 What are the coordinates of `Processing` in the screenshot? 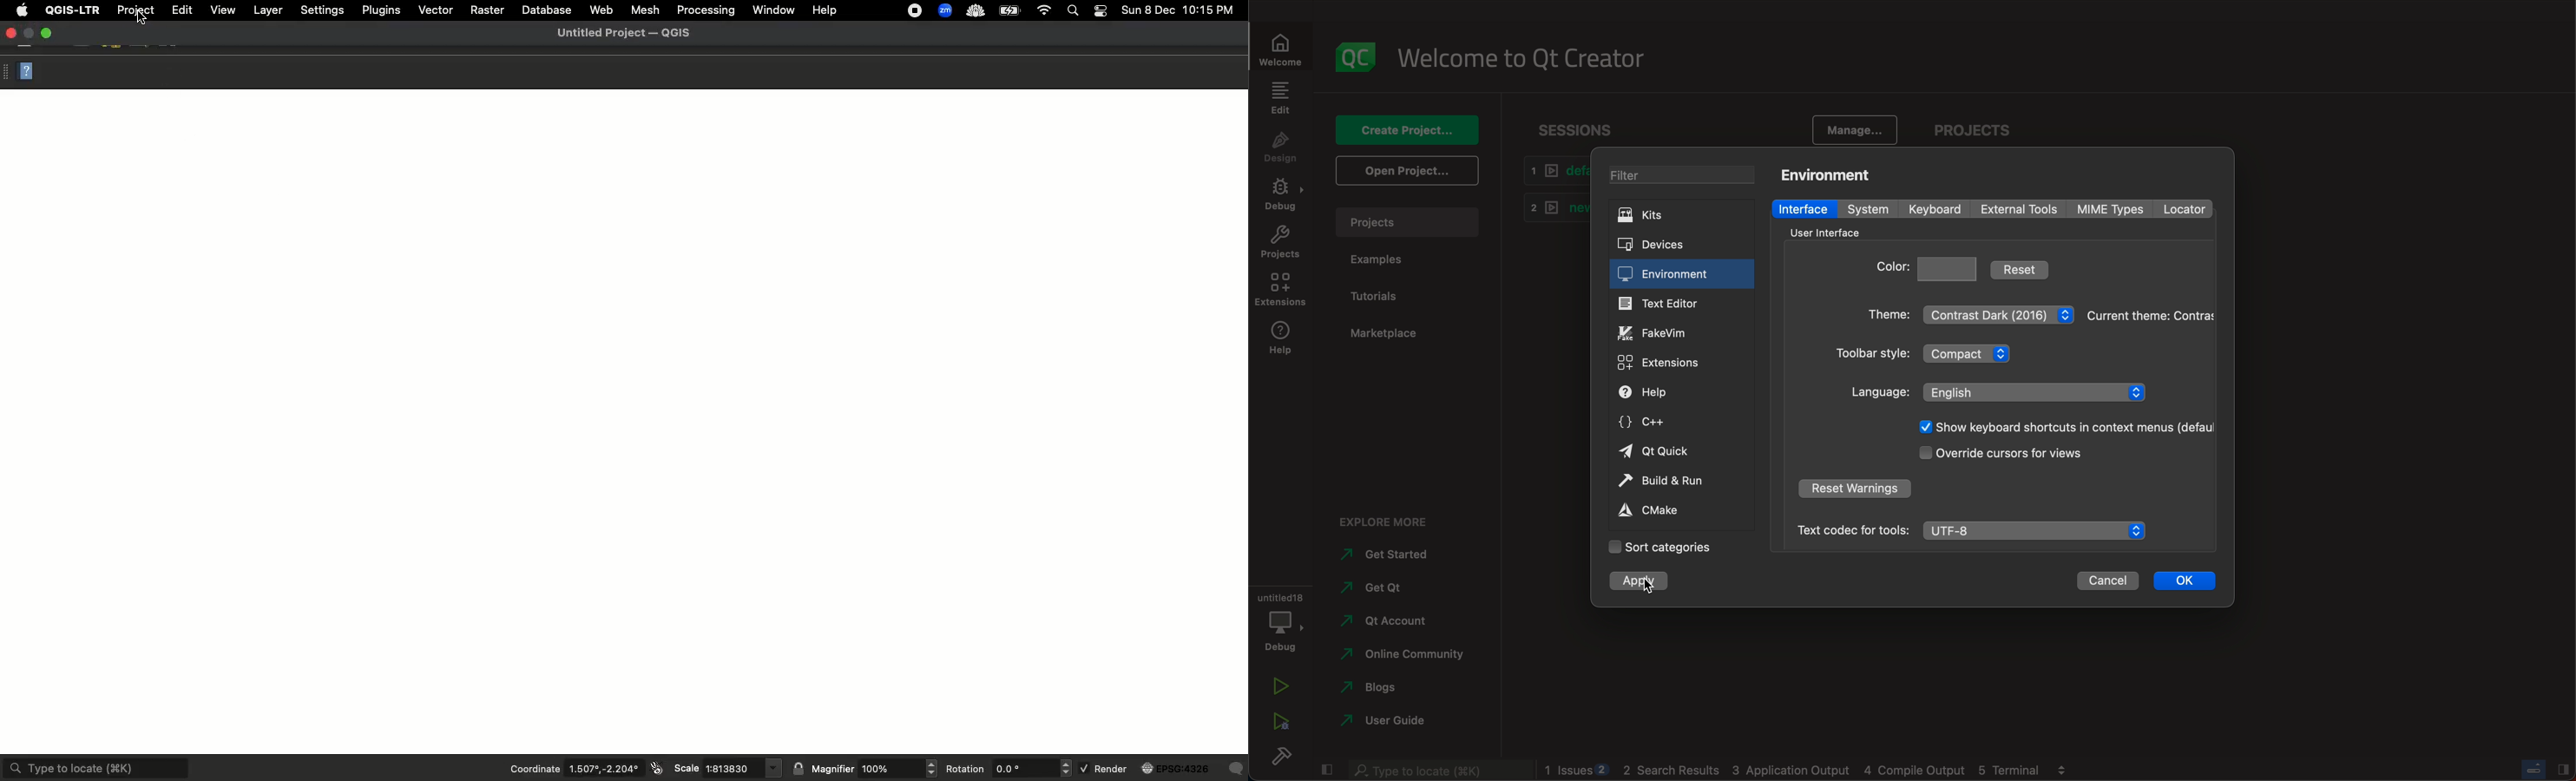 It's located at (706, 9).